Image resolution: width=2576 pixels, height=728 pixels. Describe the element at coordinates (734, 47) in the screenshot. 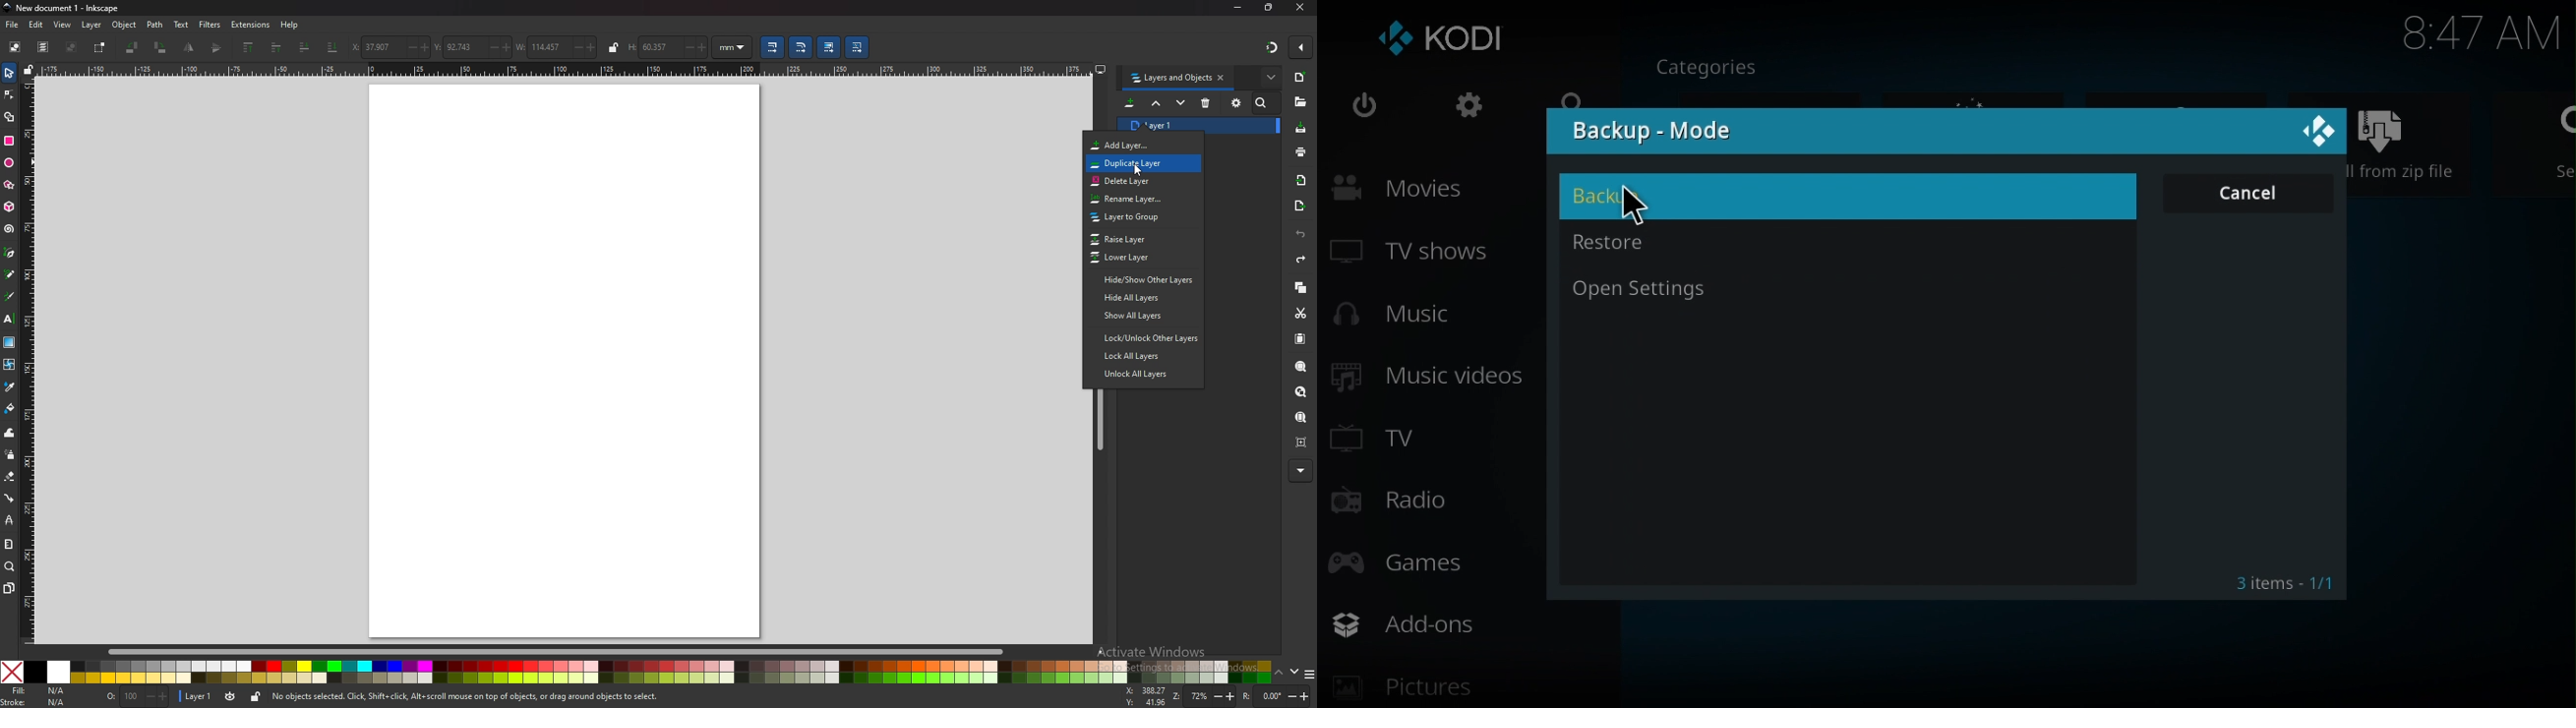

I see `unit` at that location.